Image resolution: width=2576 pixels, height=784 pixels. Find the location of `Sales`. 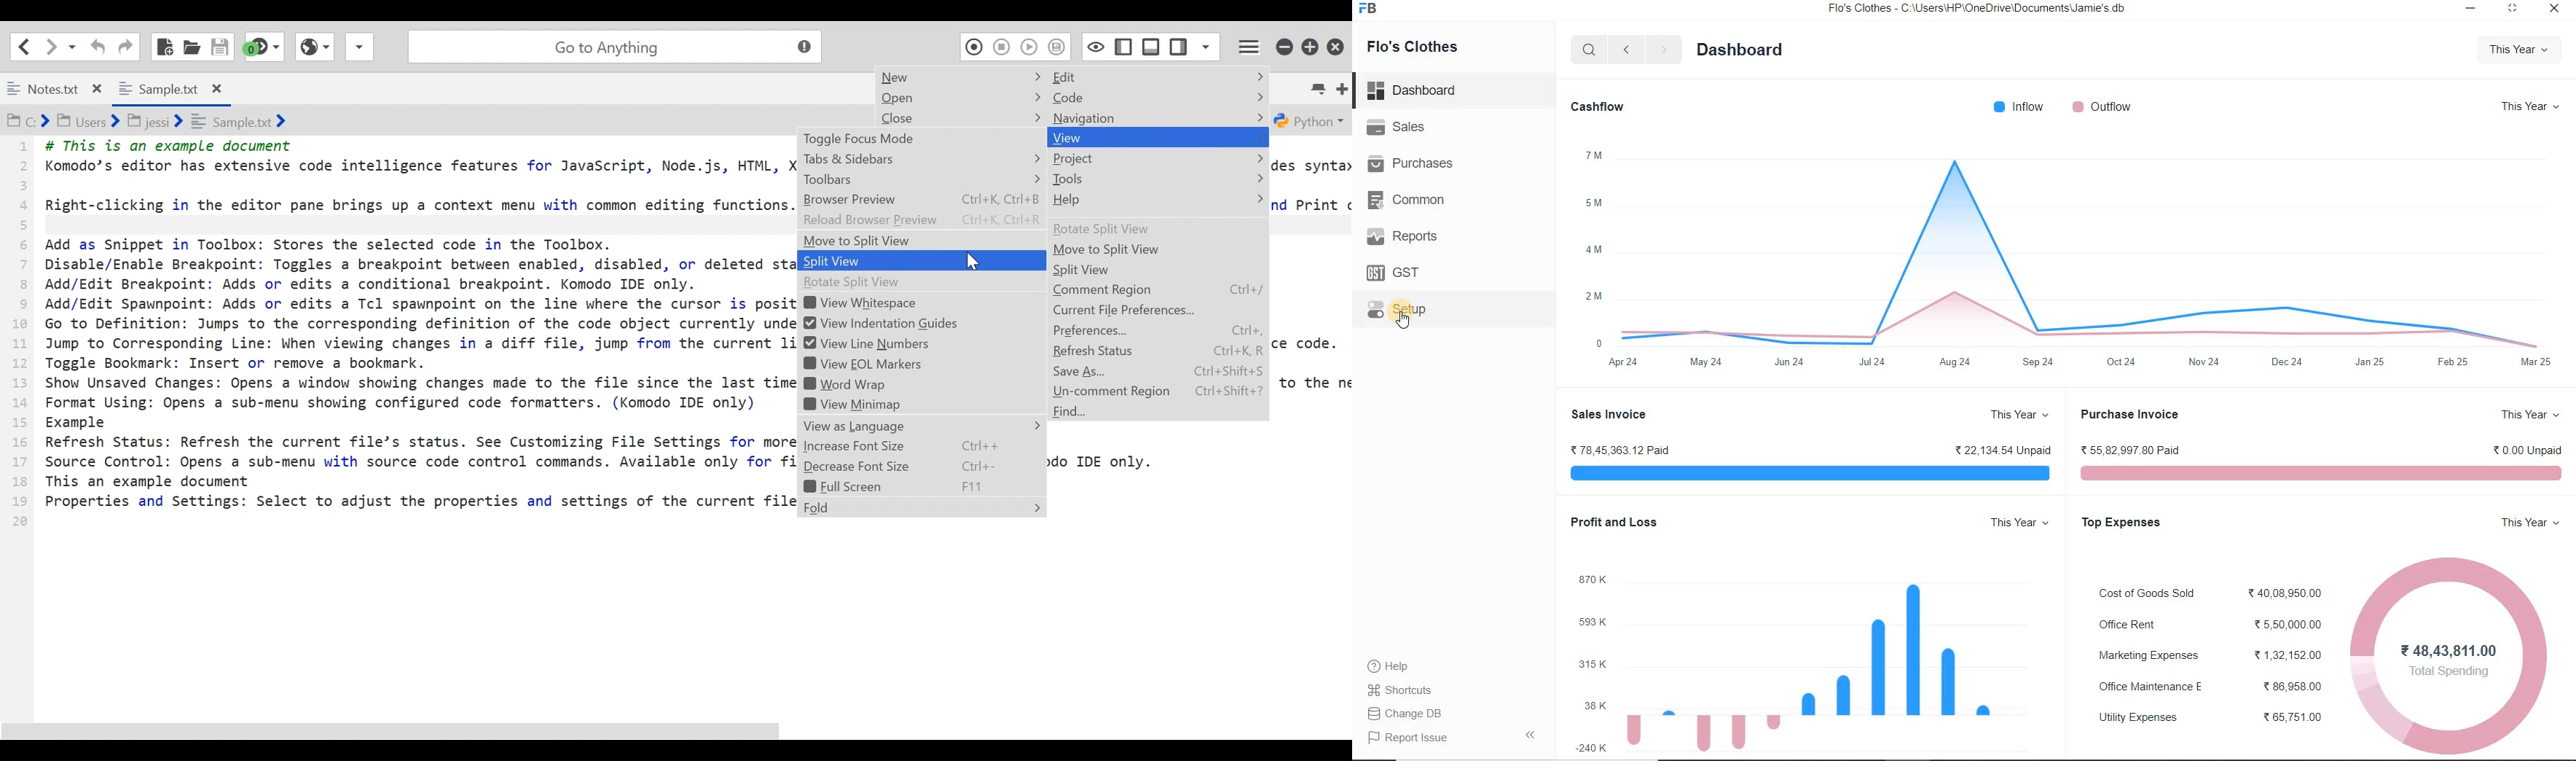

Sales is located at coordinates (1396, 126).